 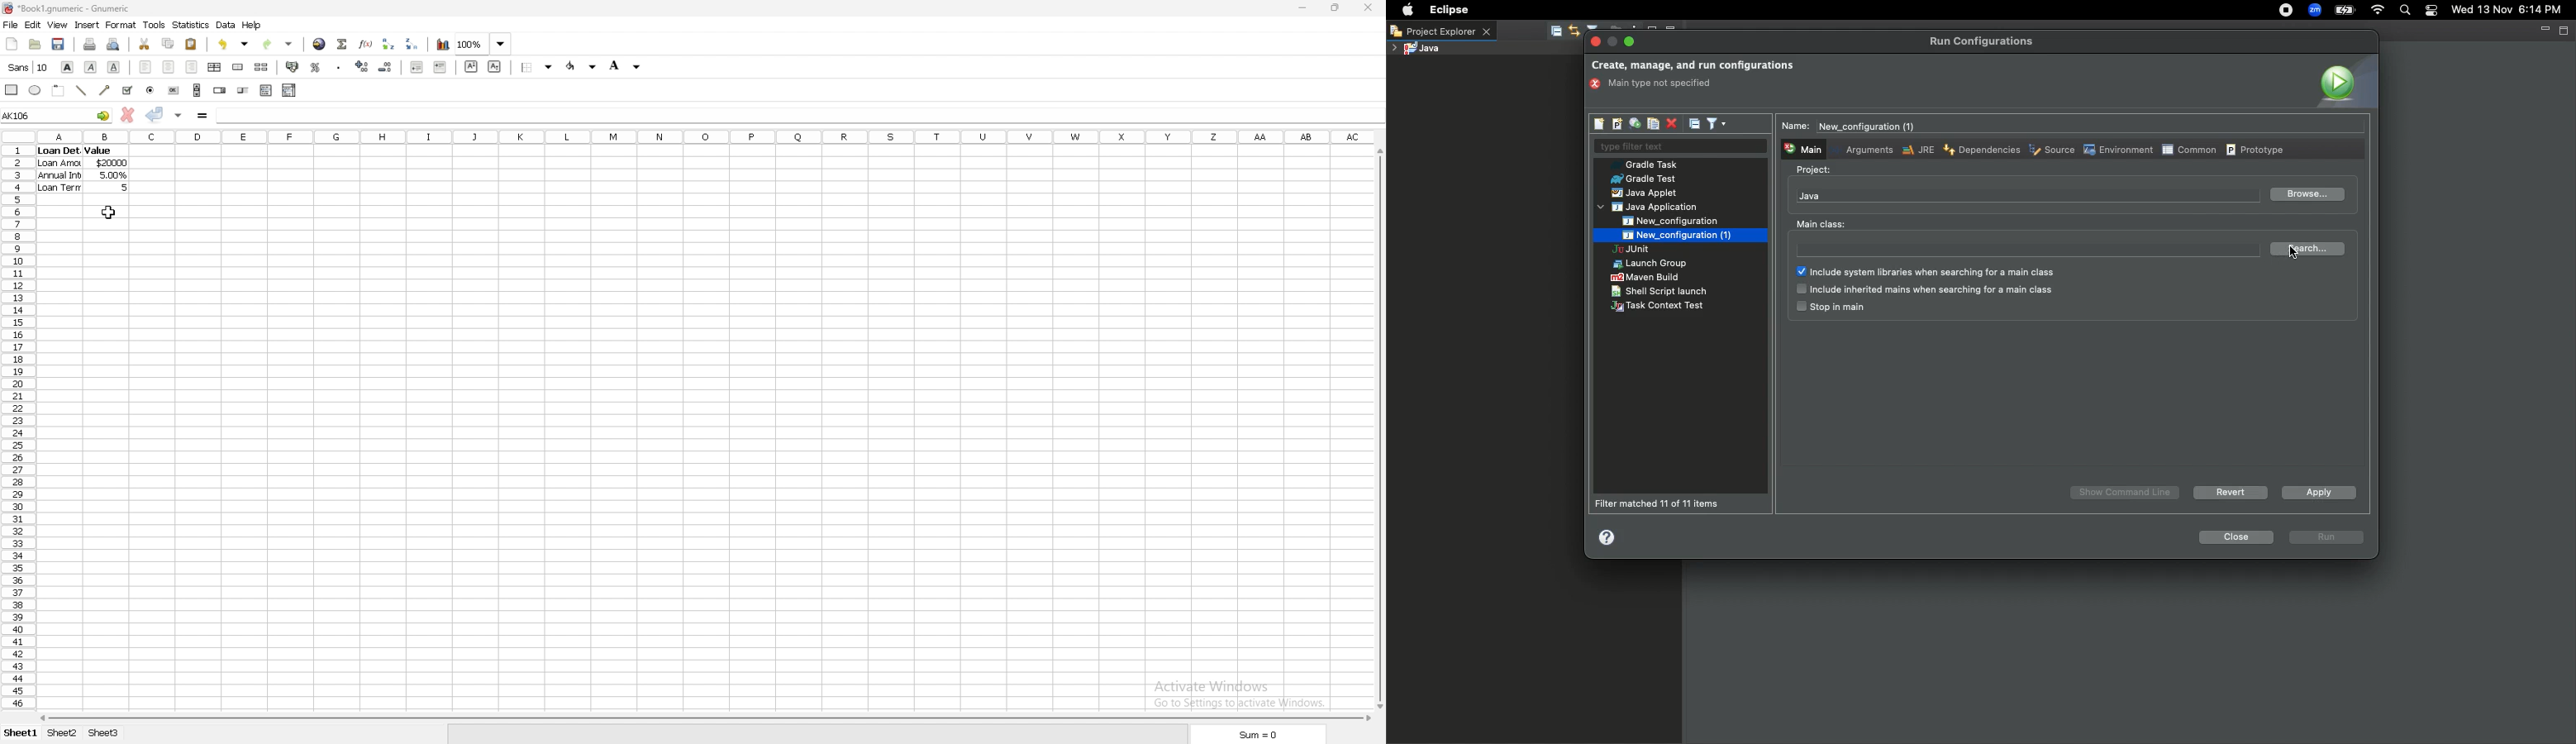 What do you see at coordinates (252, 25) in the screenshot?
I see `help` at bounding box center [252, 25].